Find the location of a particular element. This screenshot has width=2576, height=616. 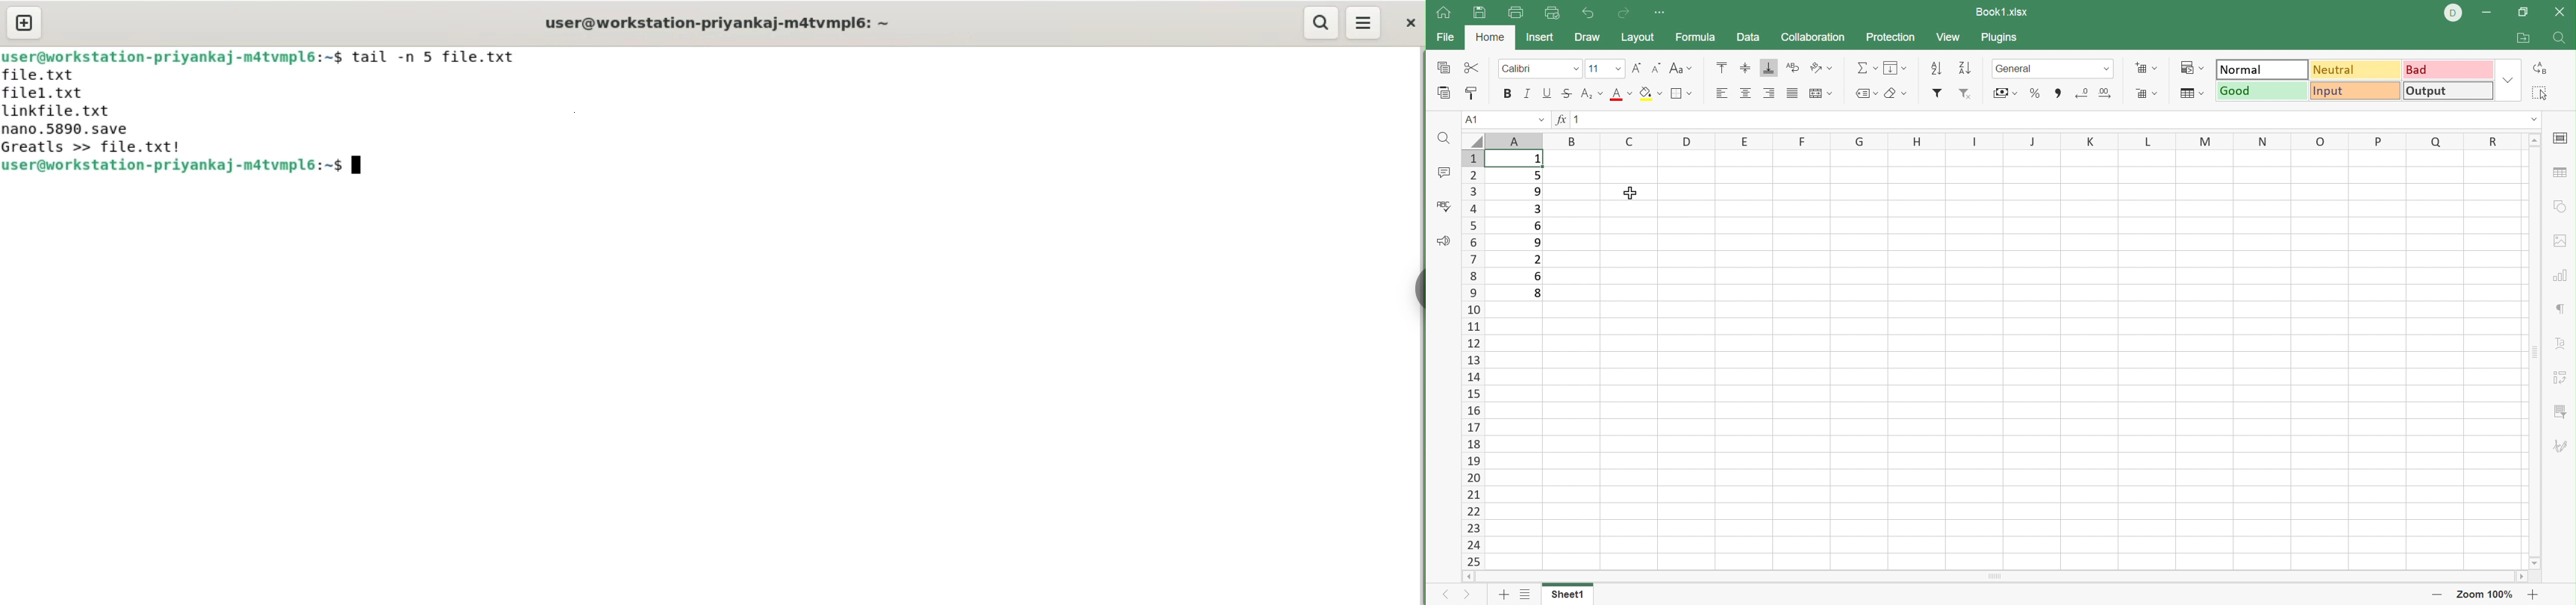

Previous is located at coordinates (1446, 597).